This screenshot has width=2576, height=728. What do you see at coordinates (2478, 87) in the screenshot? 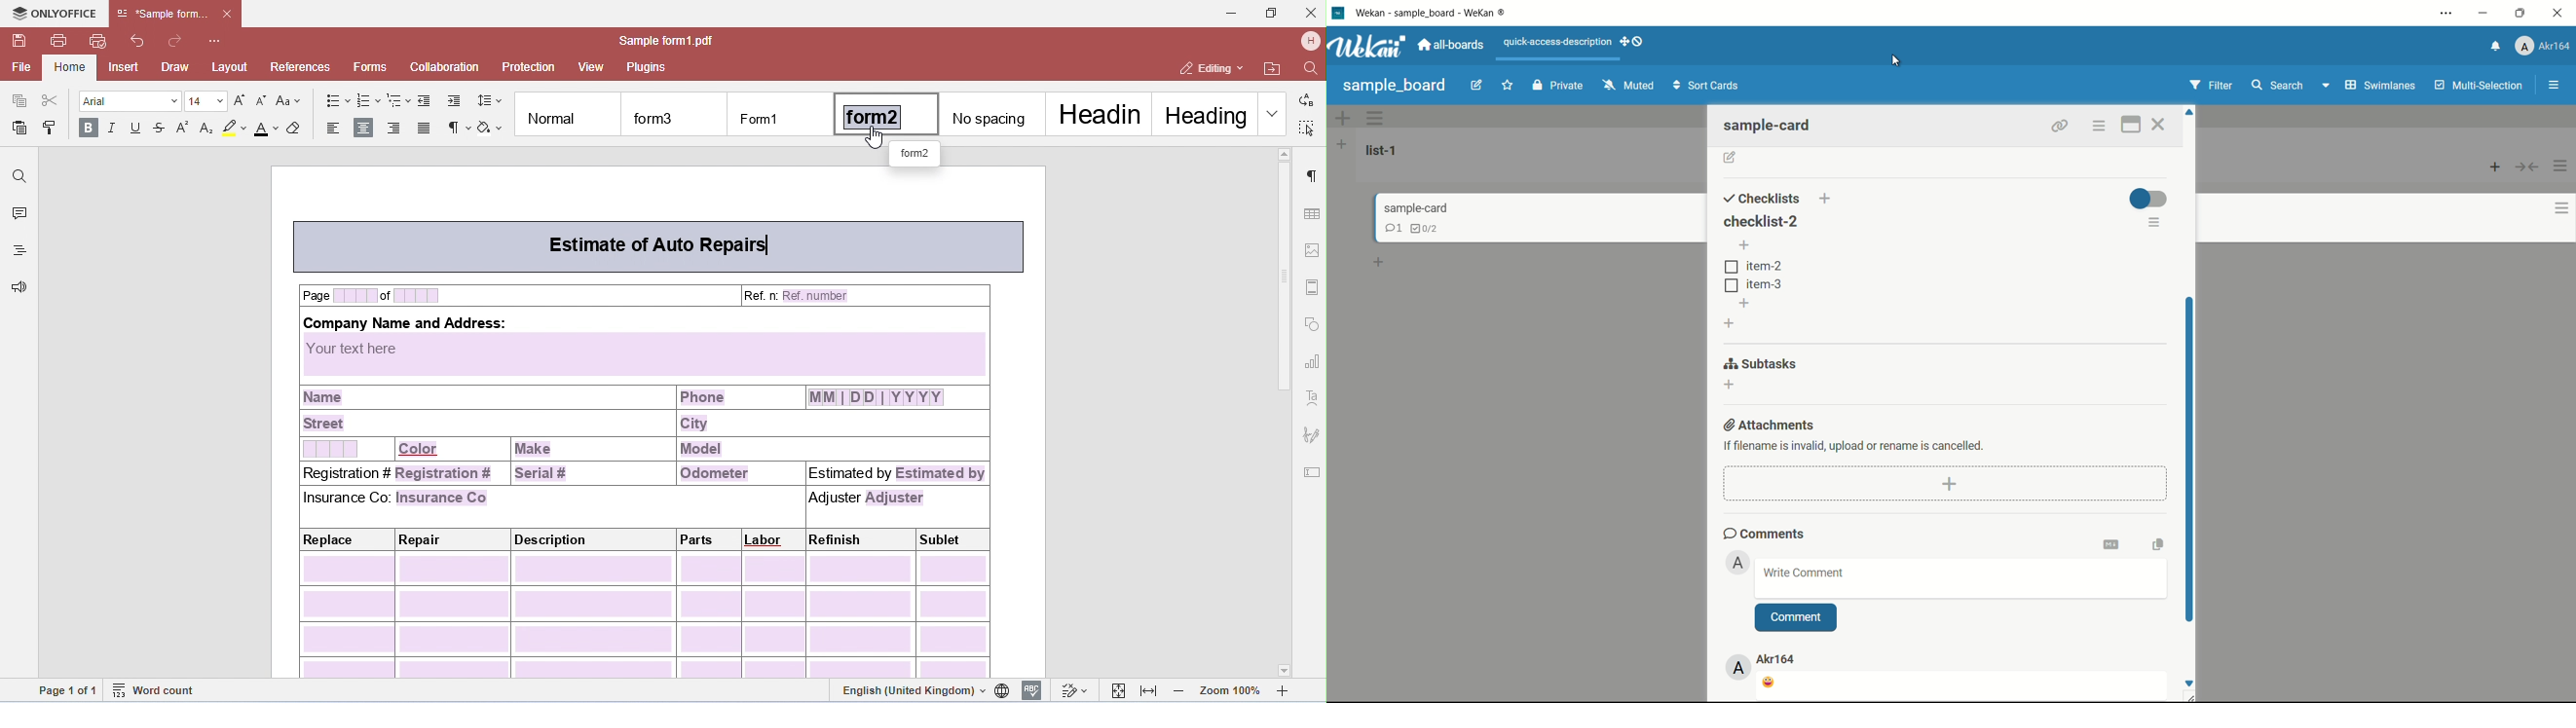
I see `multi selection` at bounding box center [2478, 87].